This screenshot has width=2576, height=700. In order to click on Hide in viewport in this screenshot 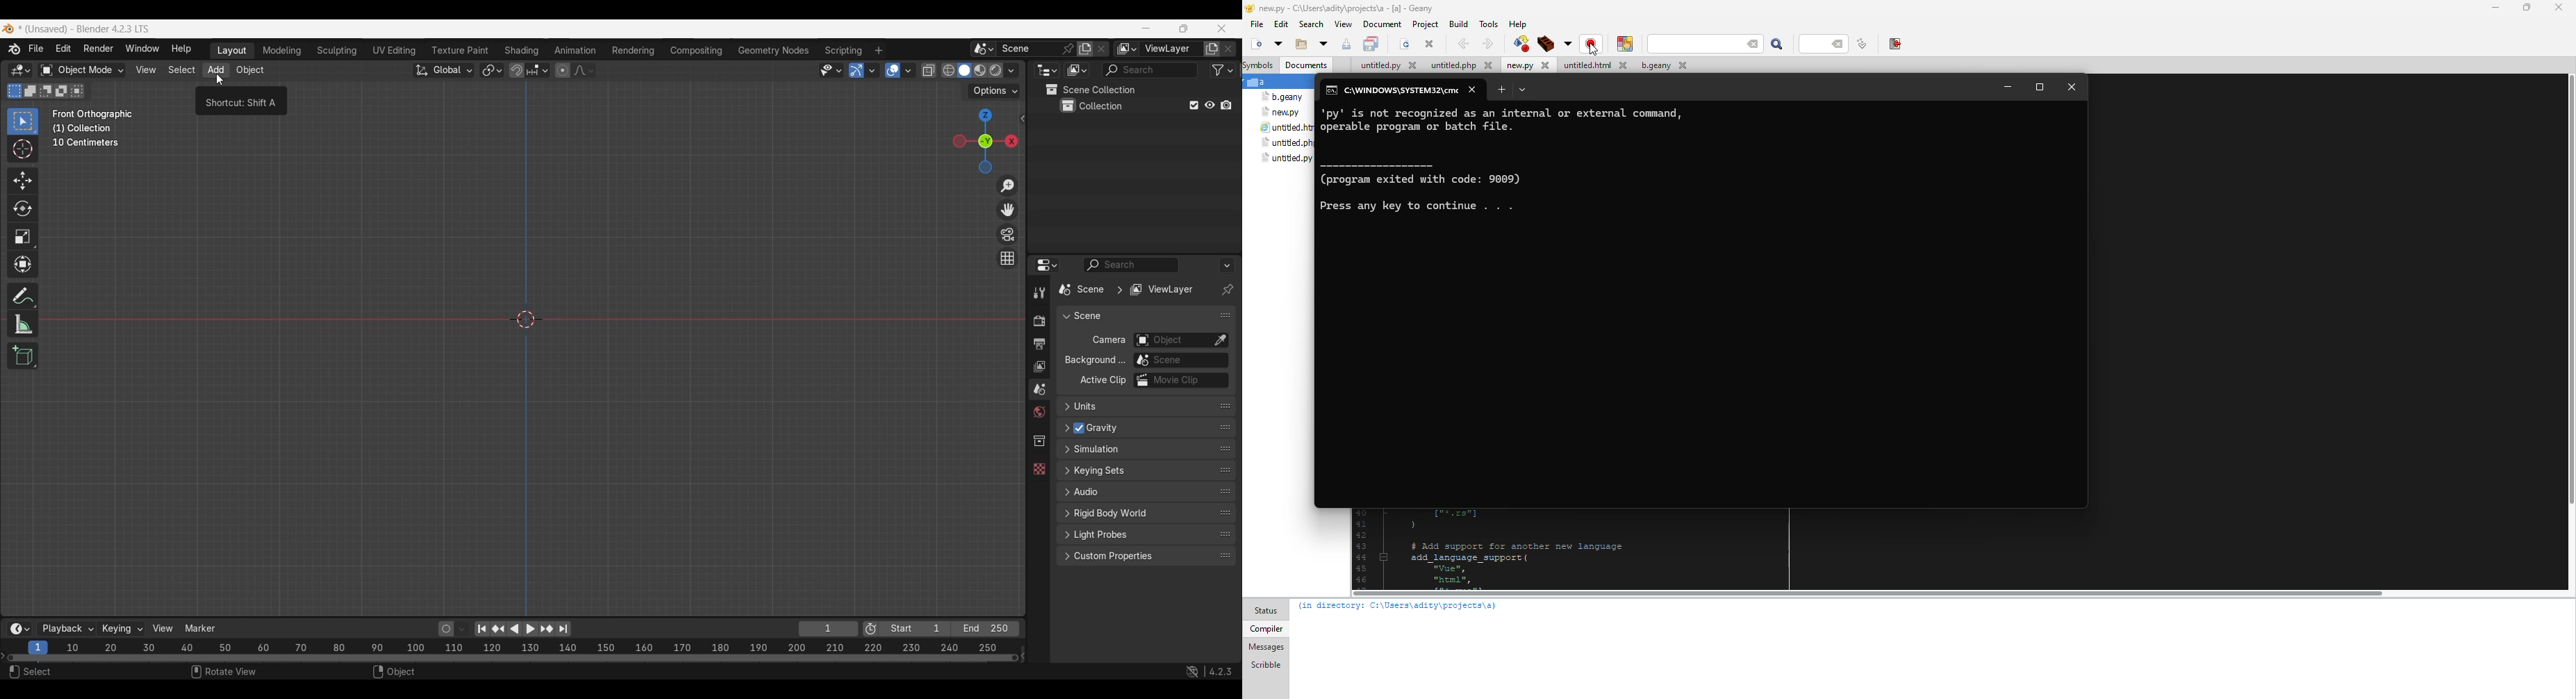, I will do `click(1209, 105)`.